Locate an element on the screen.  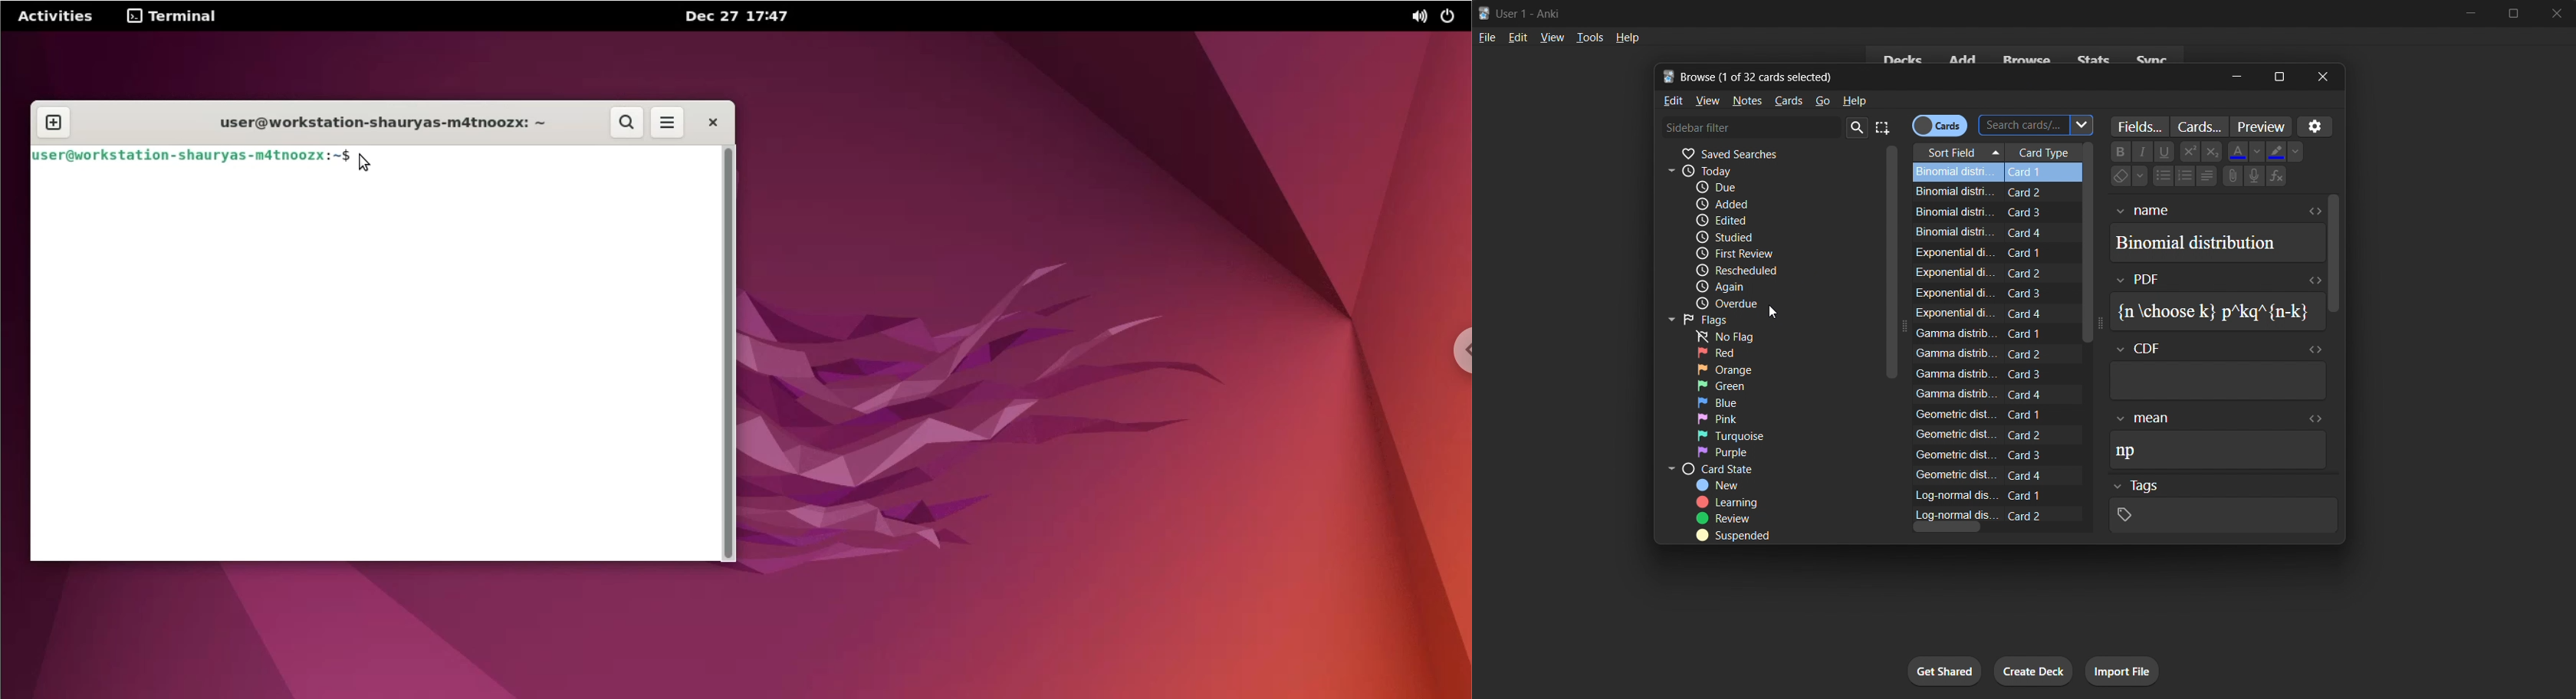
Drop down is located at coordinates (2082, 125).